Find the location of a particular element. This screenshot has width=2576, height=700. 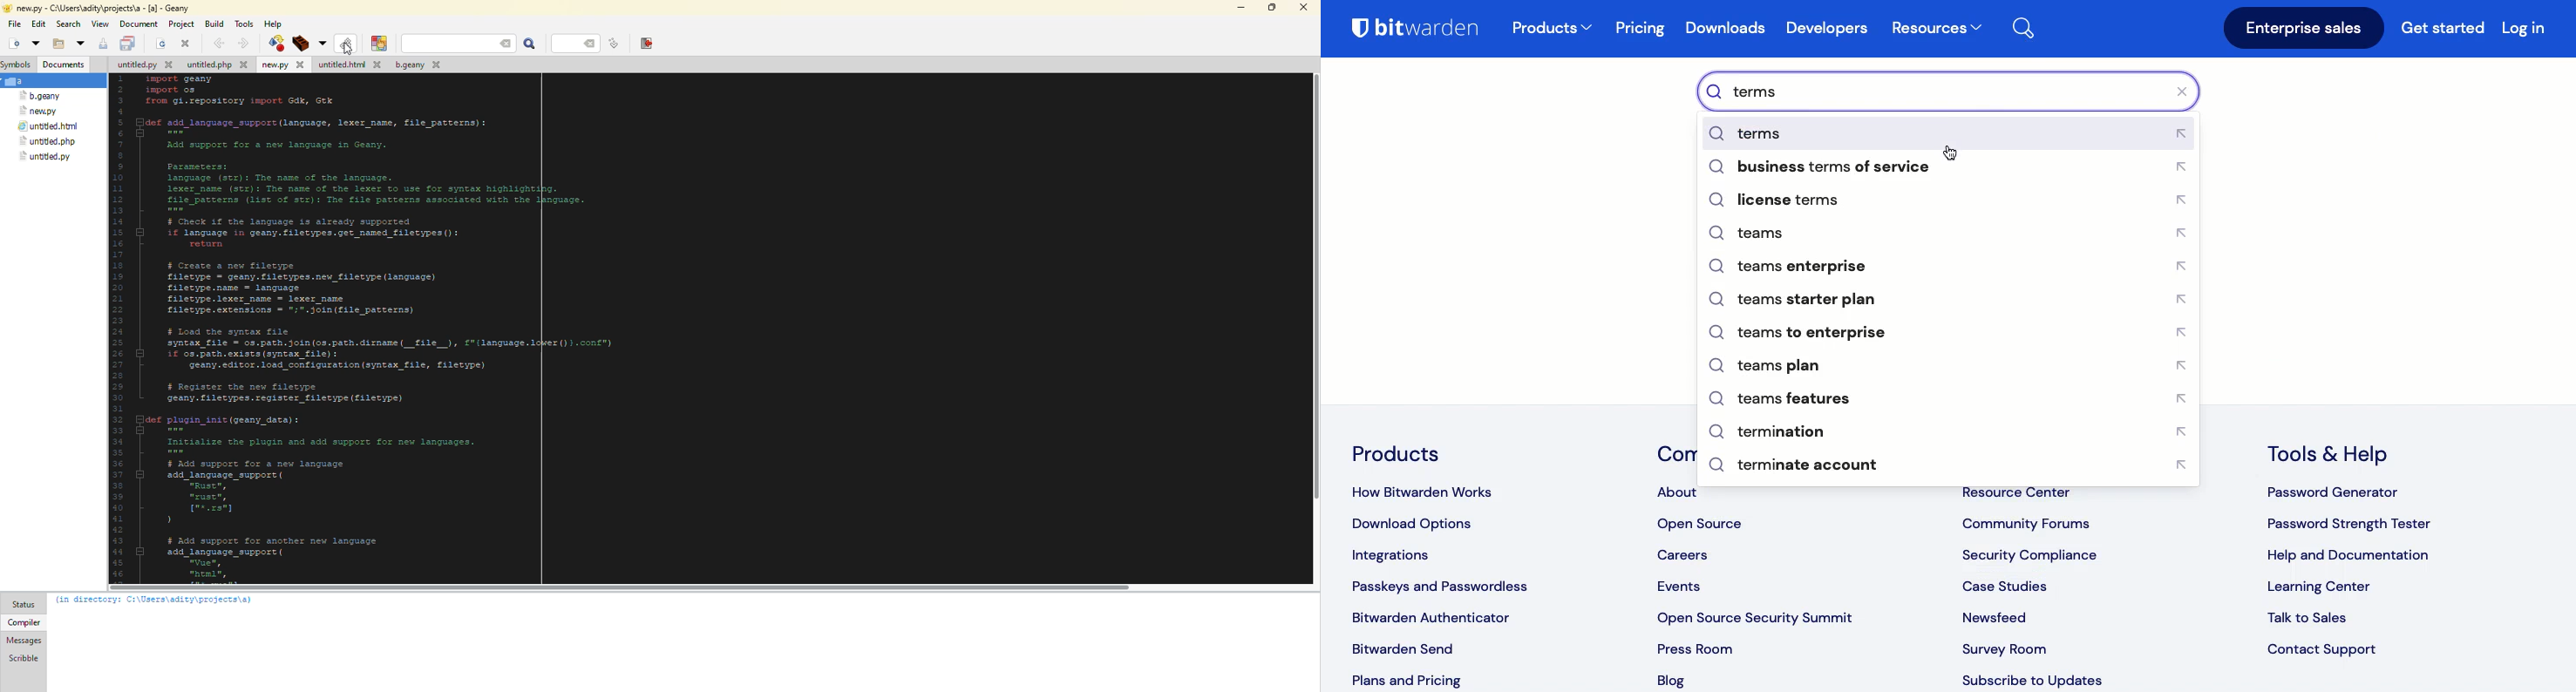

open is located at coordinates (35, 43).